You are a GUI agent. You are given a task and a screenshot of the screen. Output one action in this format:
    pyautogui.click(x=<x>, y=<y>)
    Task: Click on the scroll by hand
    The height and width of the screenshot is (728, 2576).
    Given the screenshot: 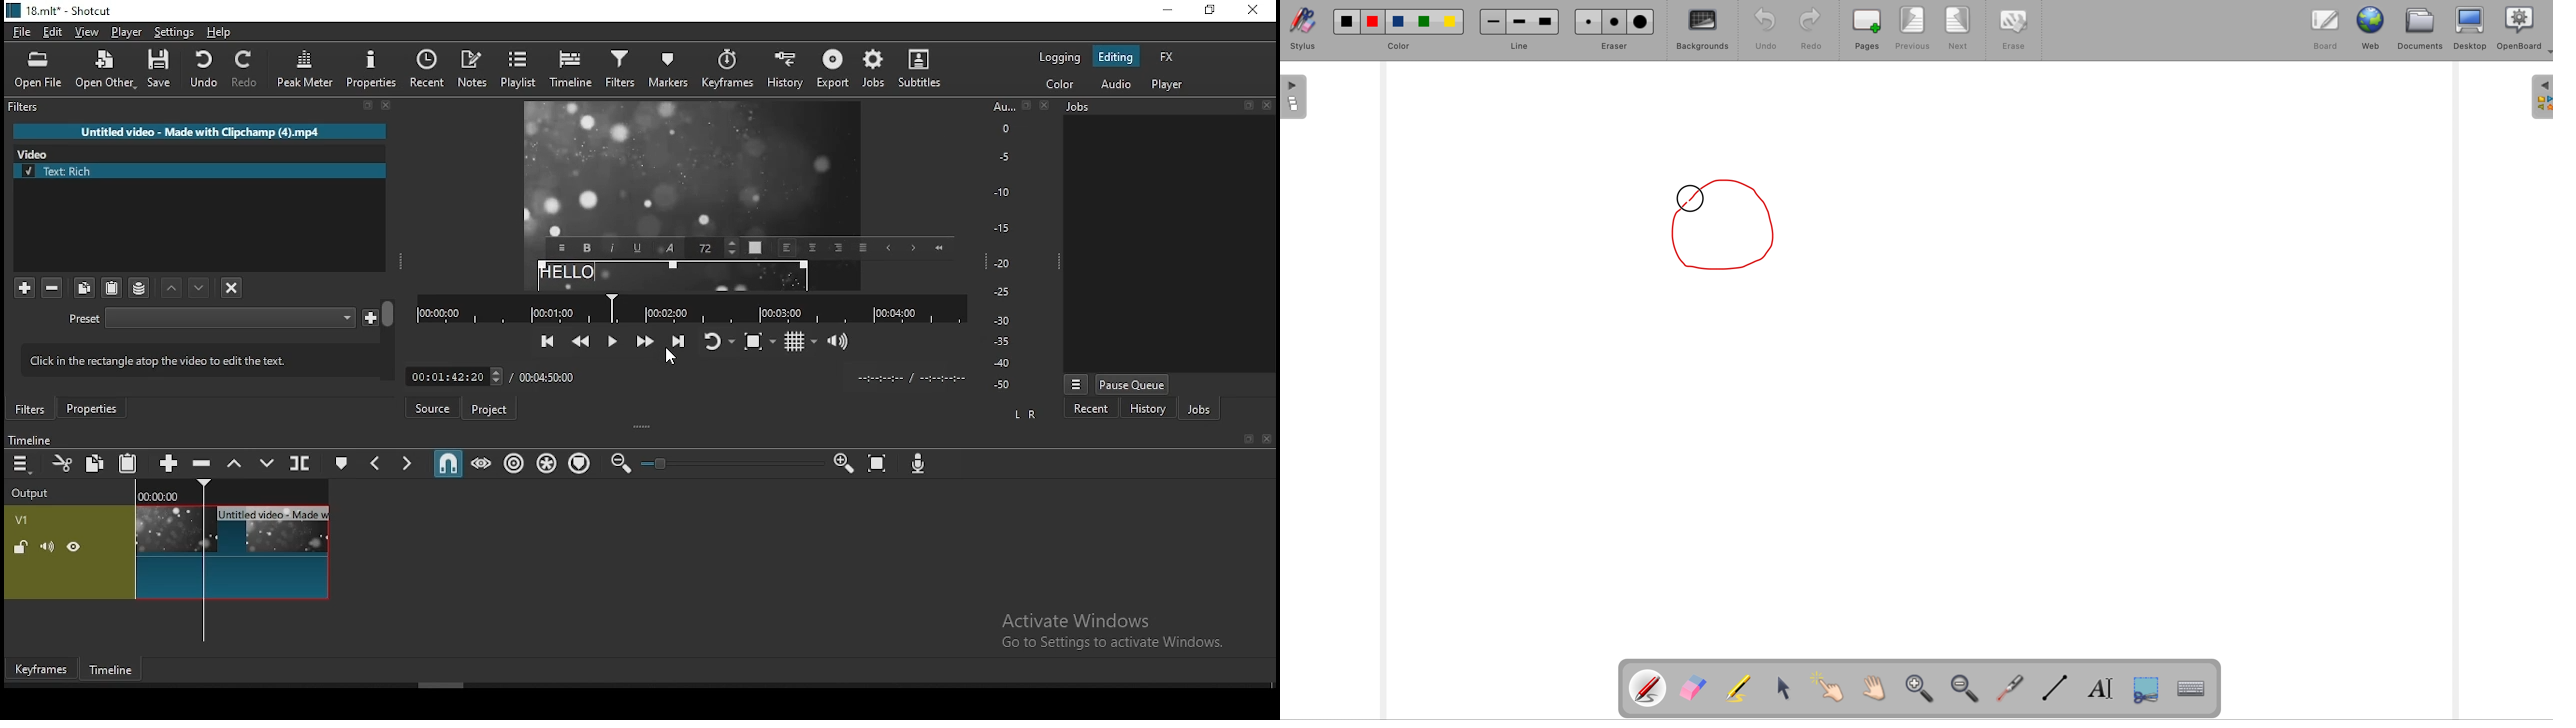 What is the action you would take?
    pyautogui.click(x=1870, y=688)
    